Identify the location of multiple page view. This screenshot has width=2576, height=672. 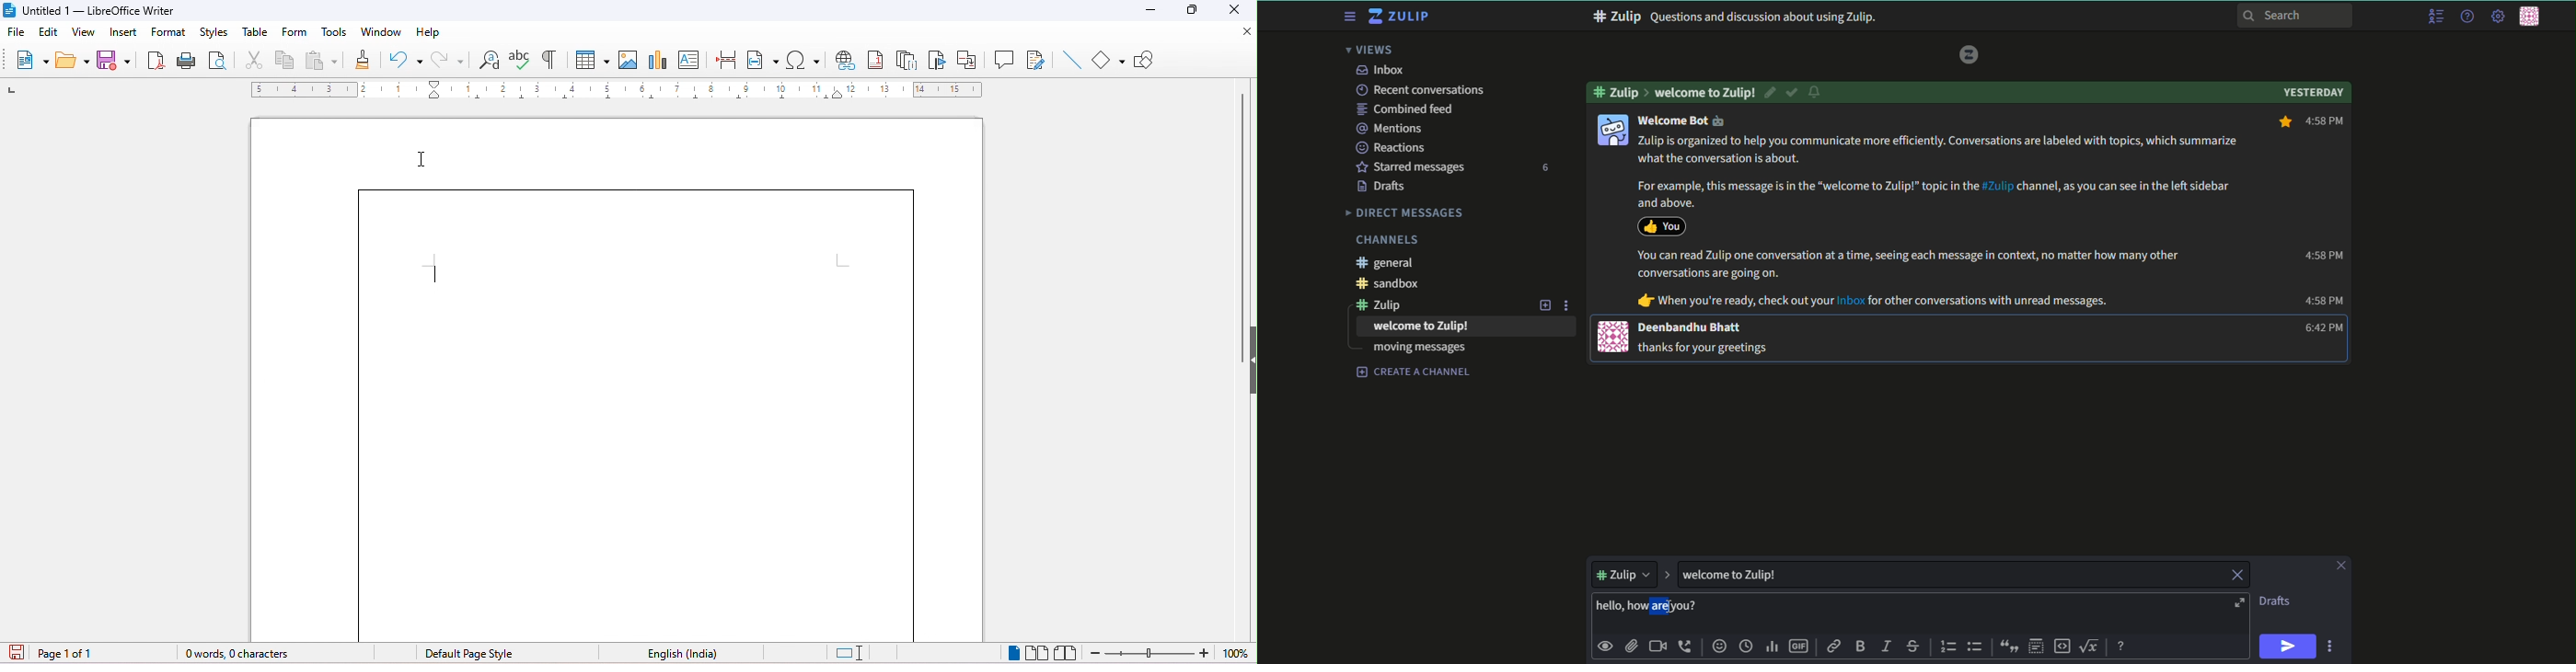
(1036, 650).